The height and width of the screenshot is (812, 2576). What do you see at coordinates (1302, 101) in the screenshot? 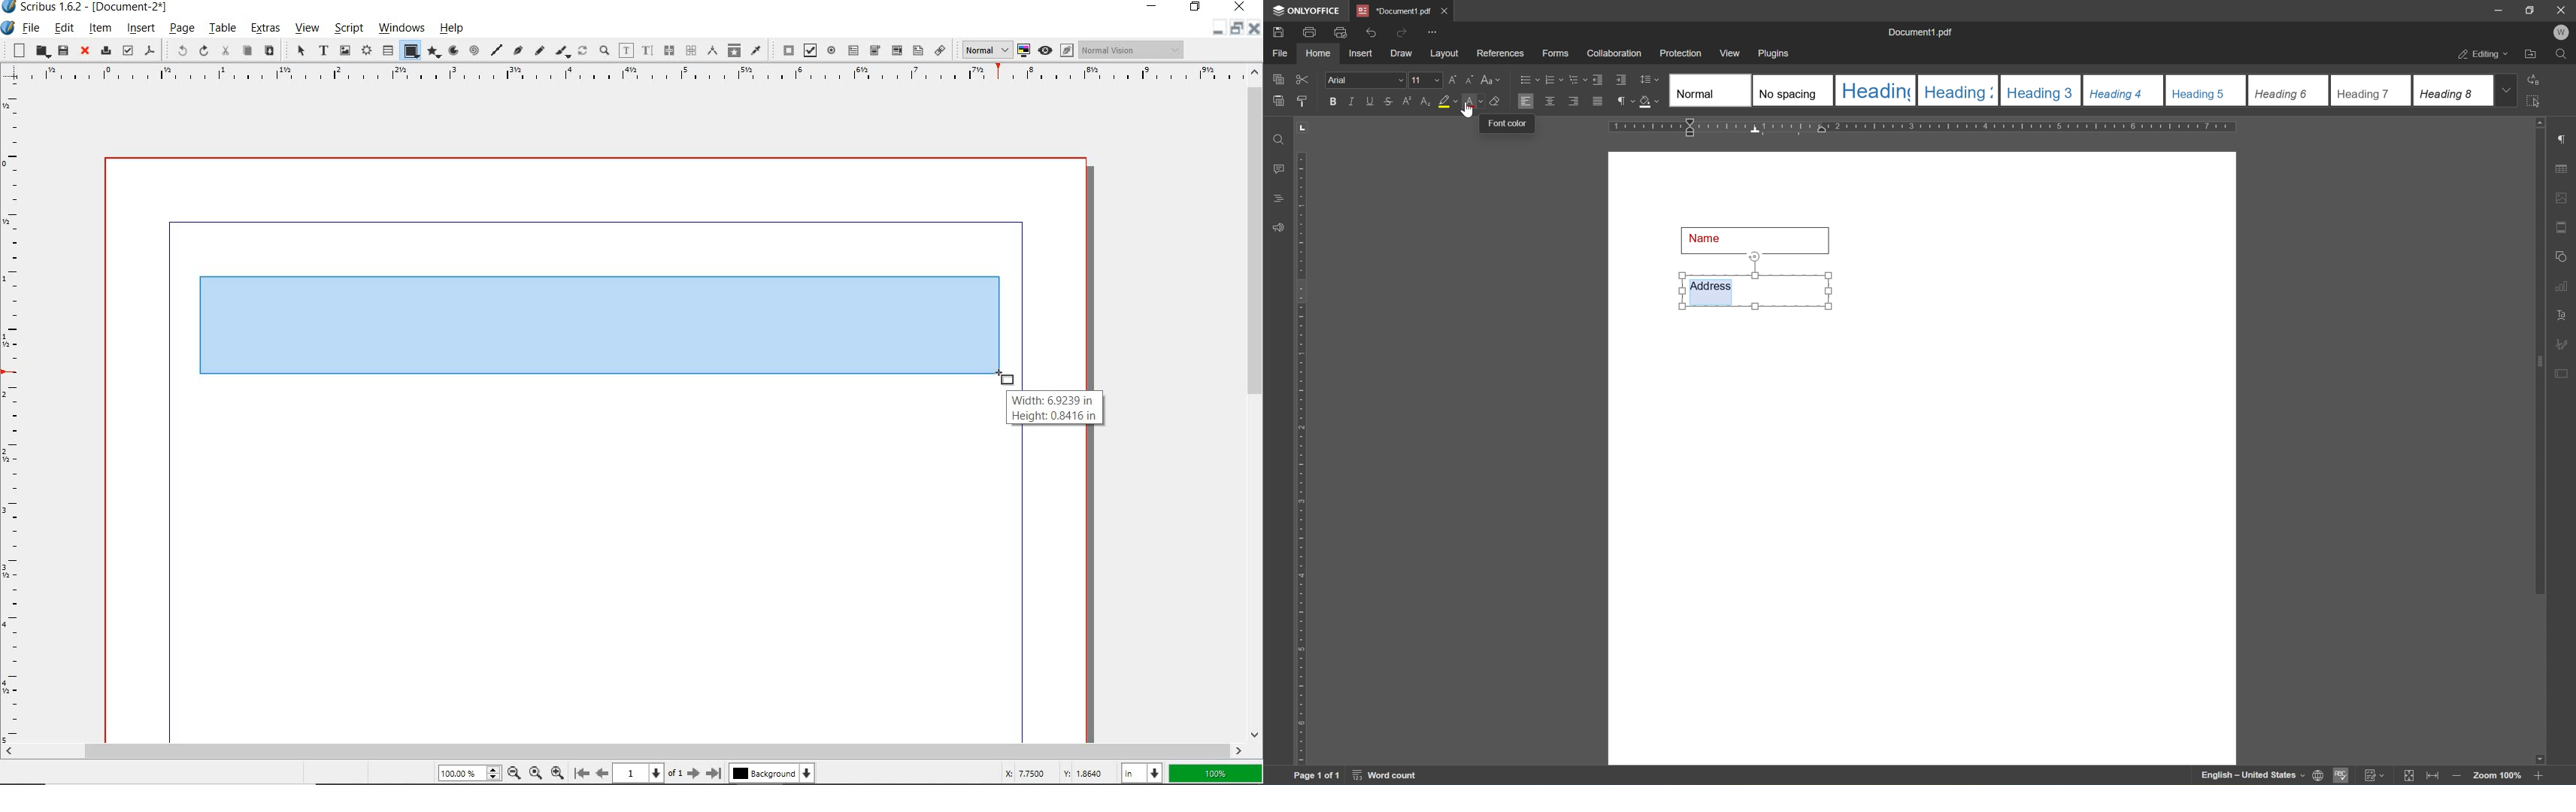
I see `copy style` at bounding box center [1302, 101].